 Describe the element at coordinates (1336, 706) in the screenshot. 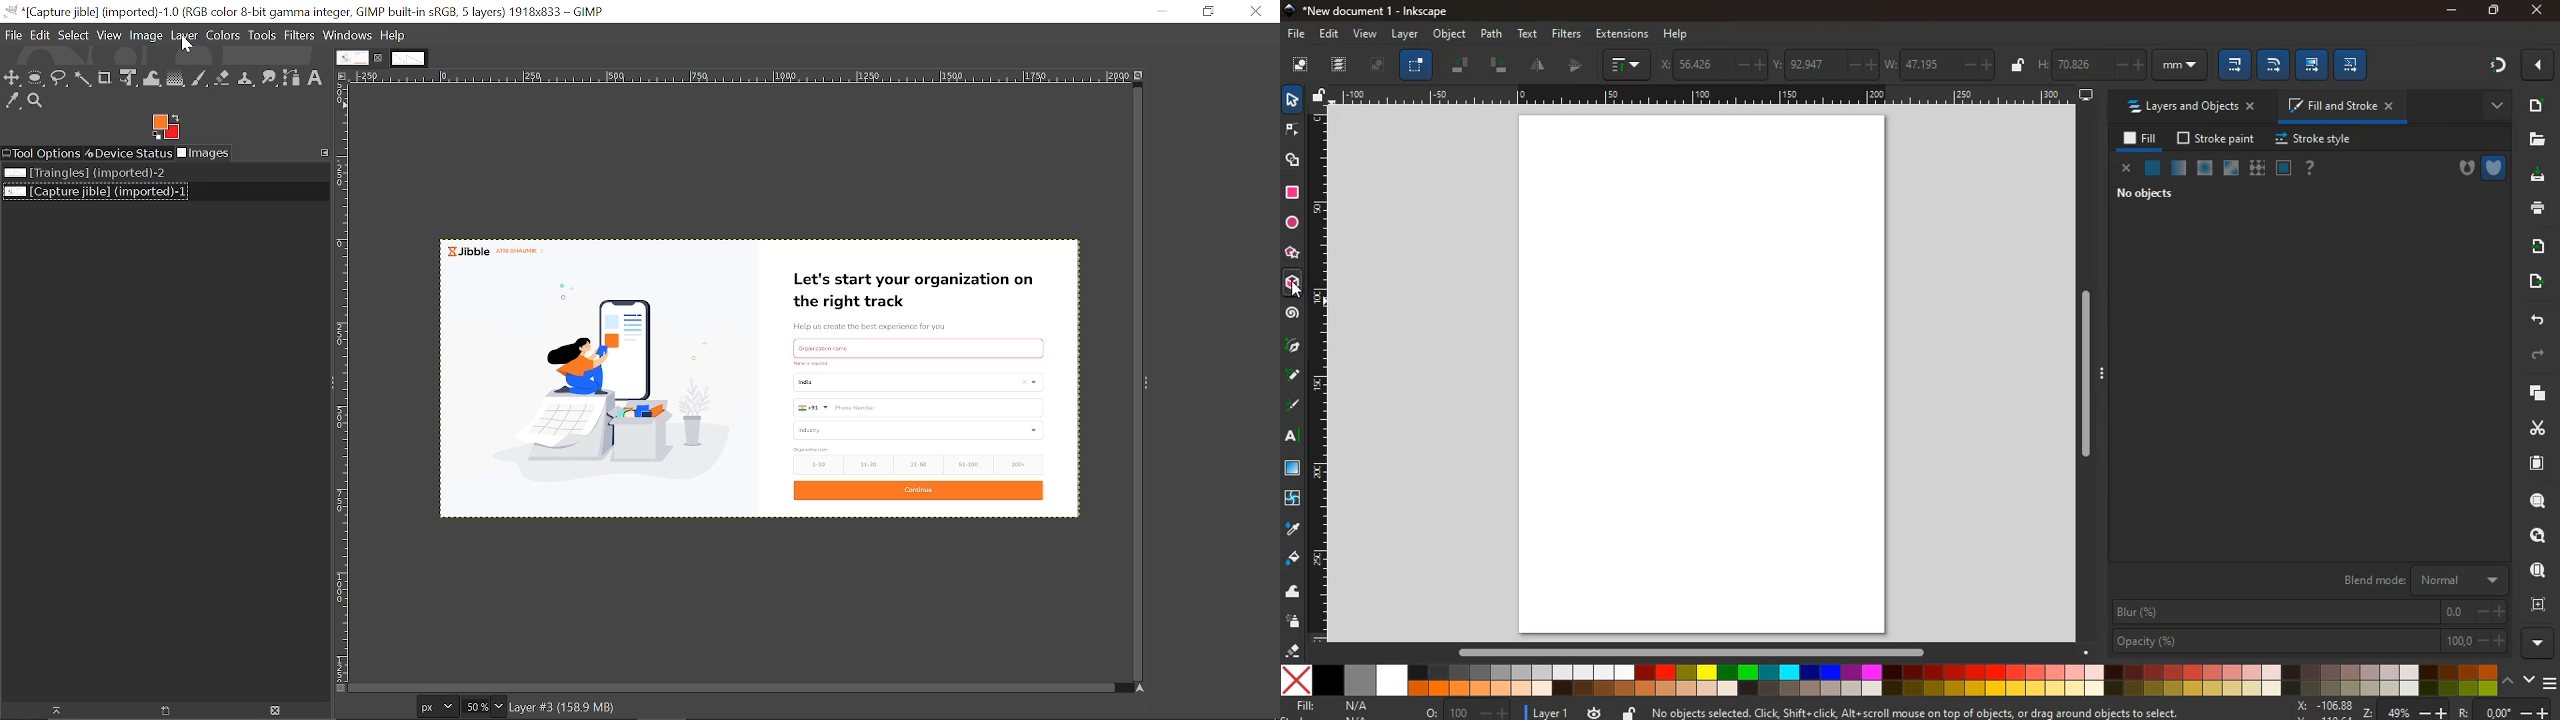

I see `fill` at that location.